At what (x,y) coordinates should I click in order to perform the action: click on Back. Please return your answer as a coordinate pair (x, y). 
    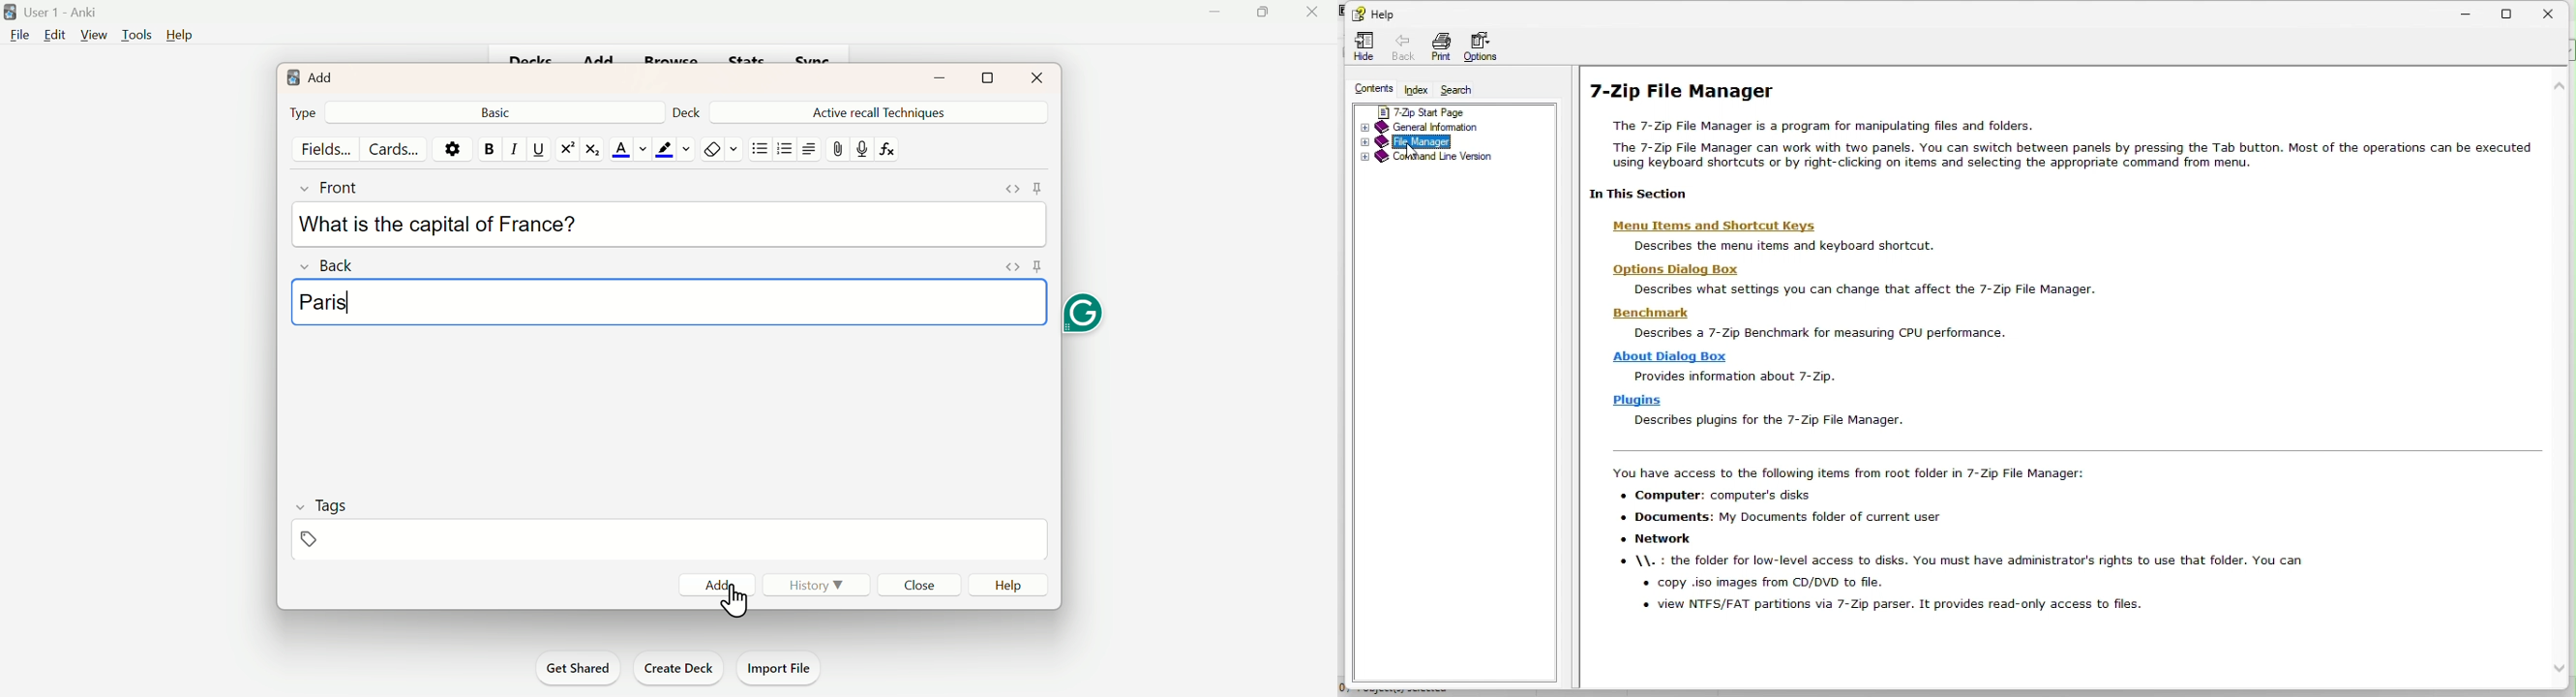
    Looking at the image, I should click on (330, 265).